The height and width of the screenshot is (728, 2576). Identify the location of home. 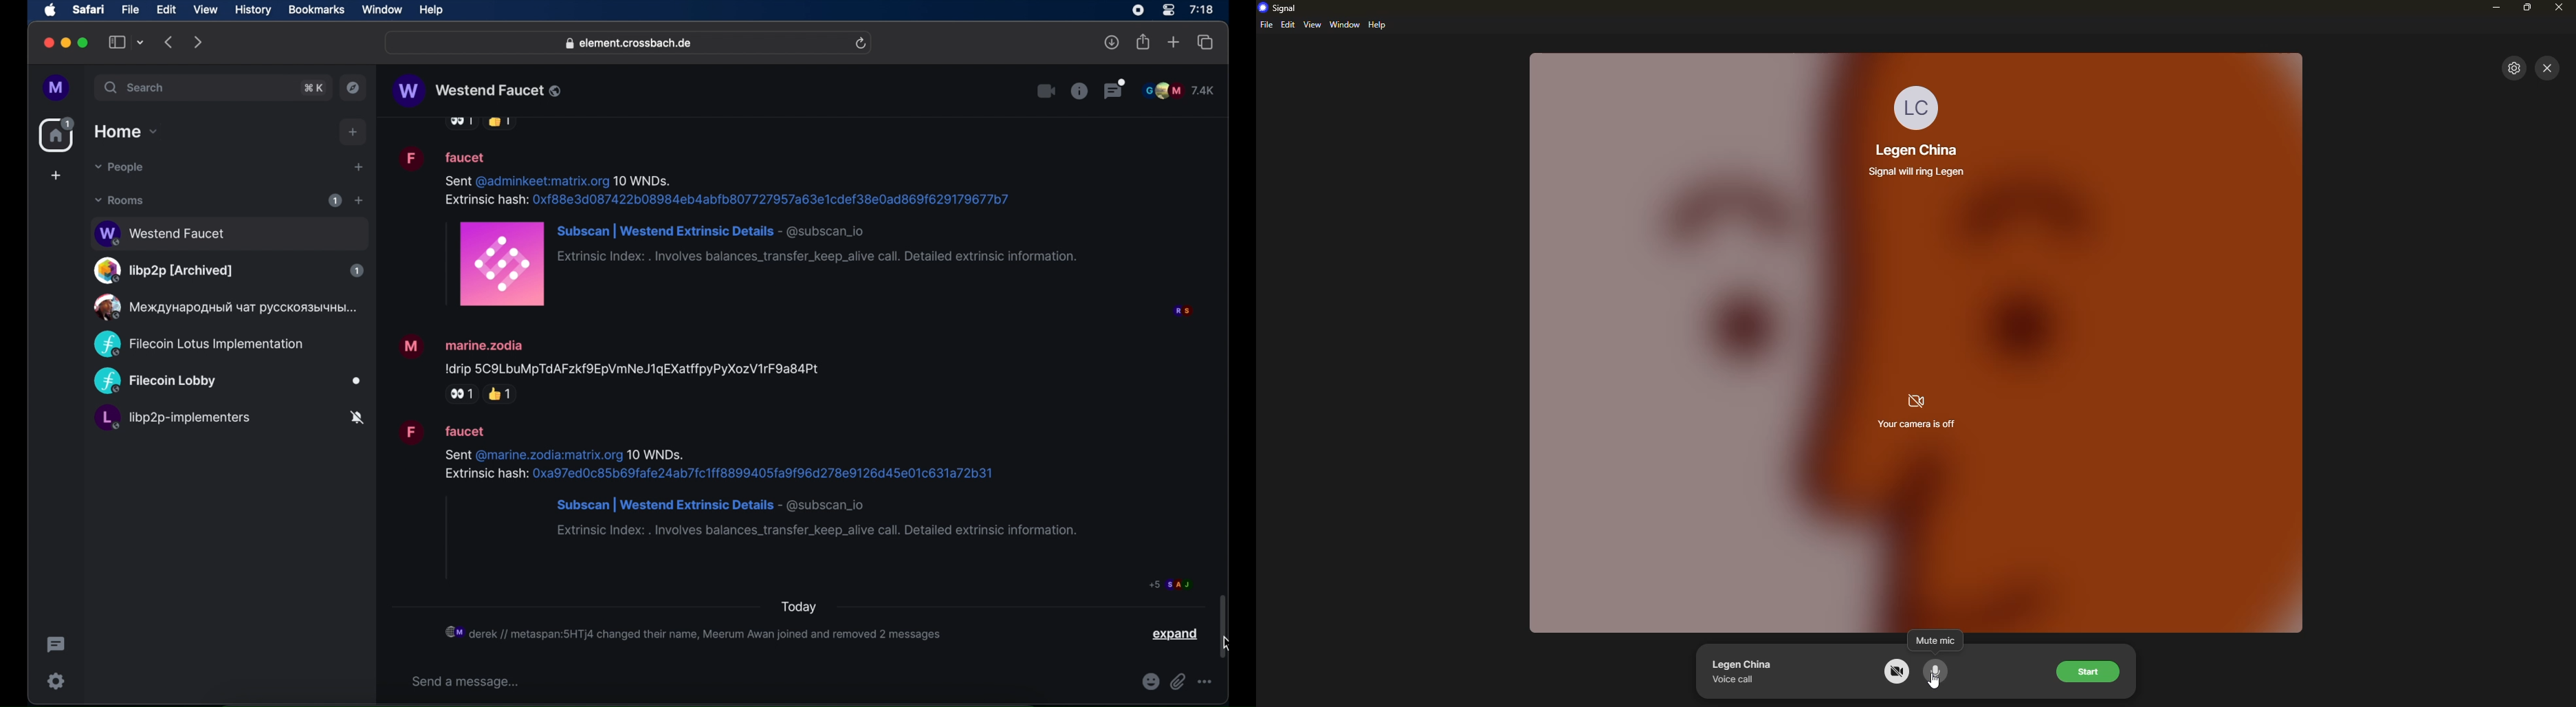
(58, 135).